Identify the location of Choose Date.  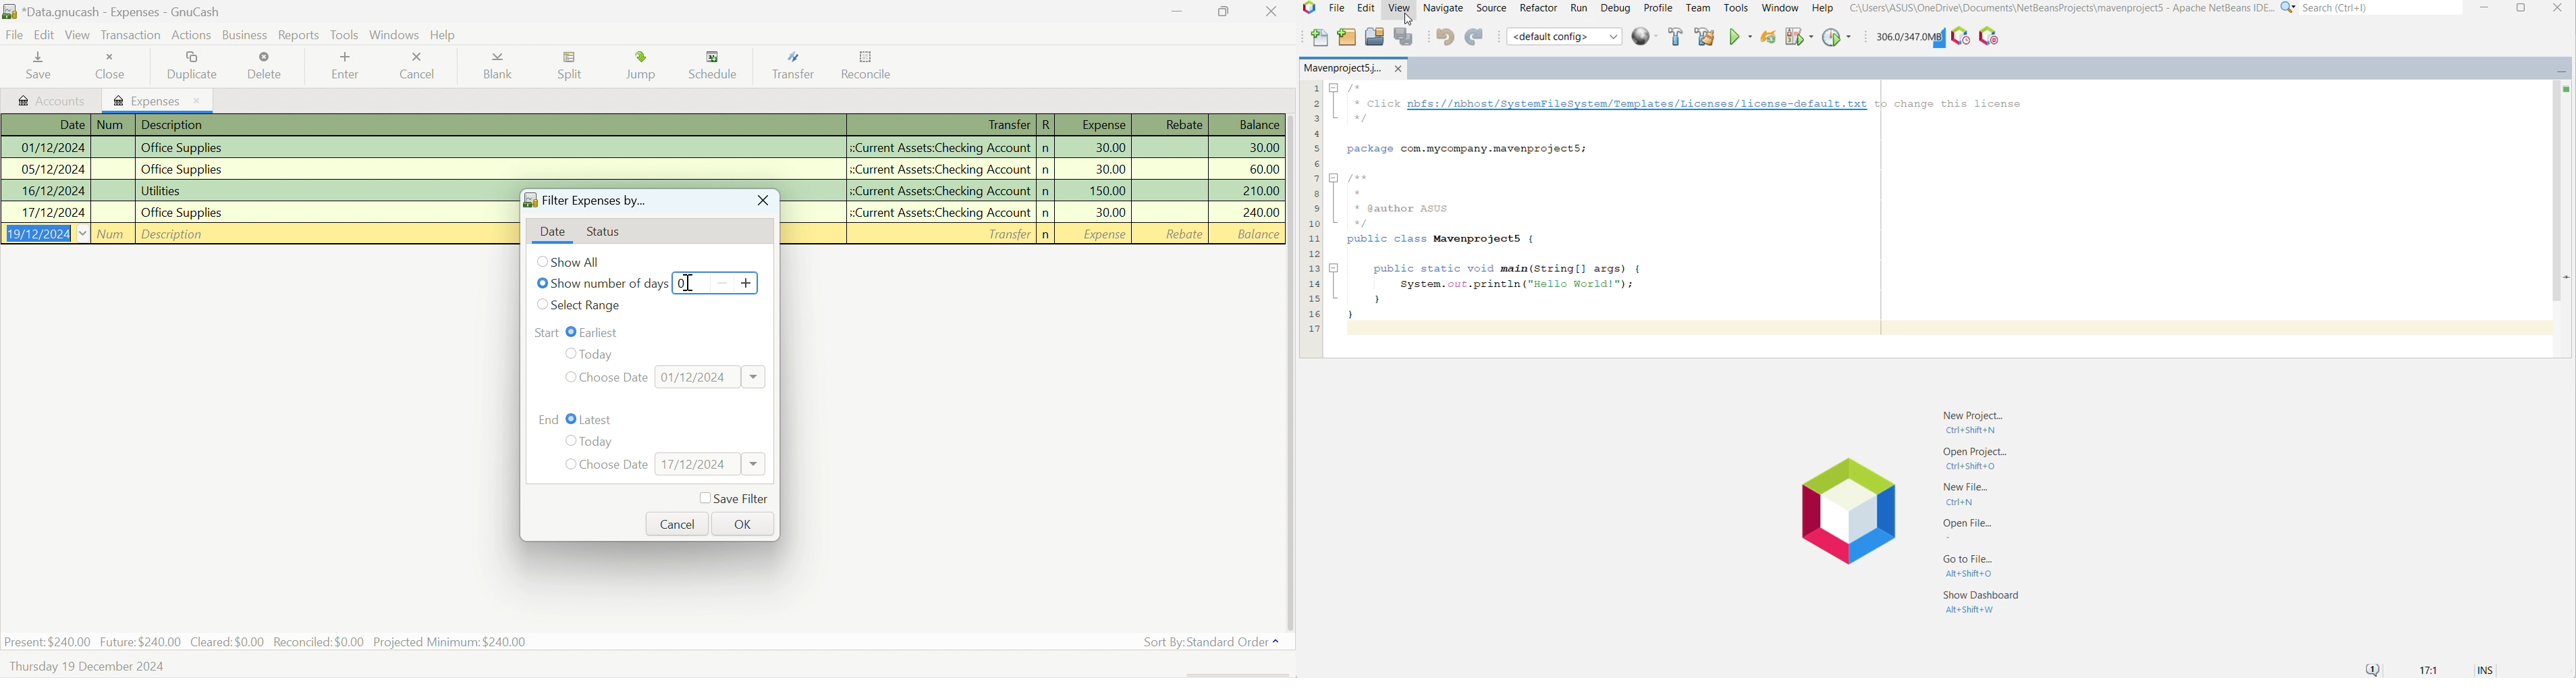
(615, 376).